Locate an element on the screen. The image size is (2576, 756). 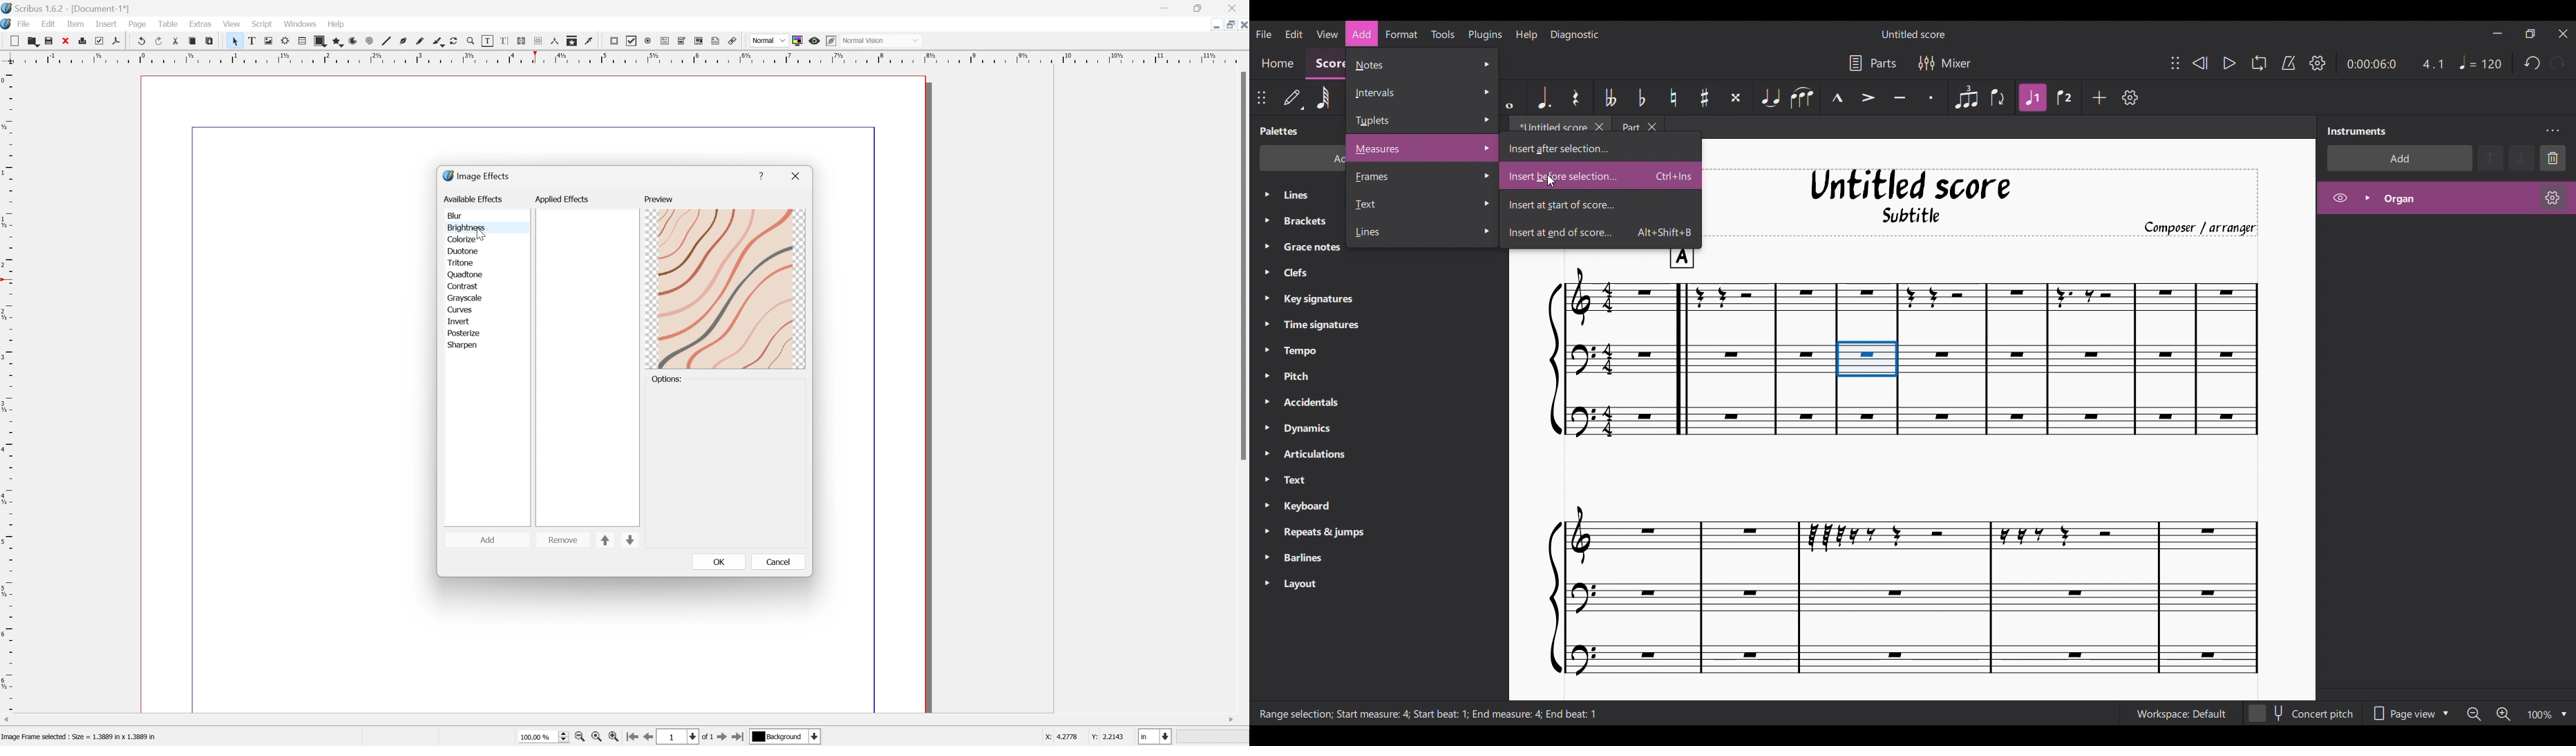
Close Untitled tab is located at coordinates (1600, 128).